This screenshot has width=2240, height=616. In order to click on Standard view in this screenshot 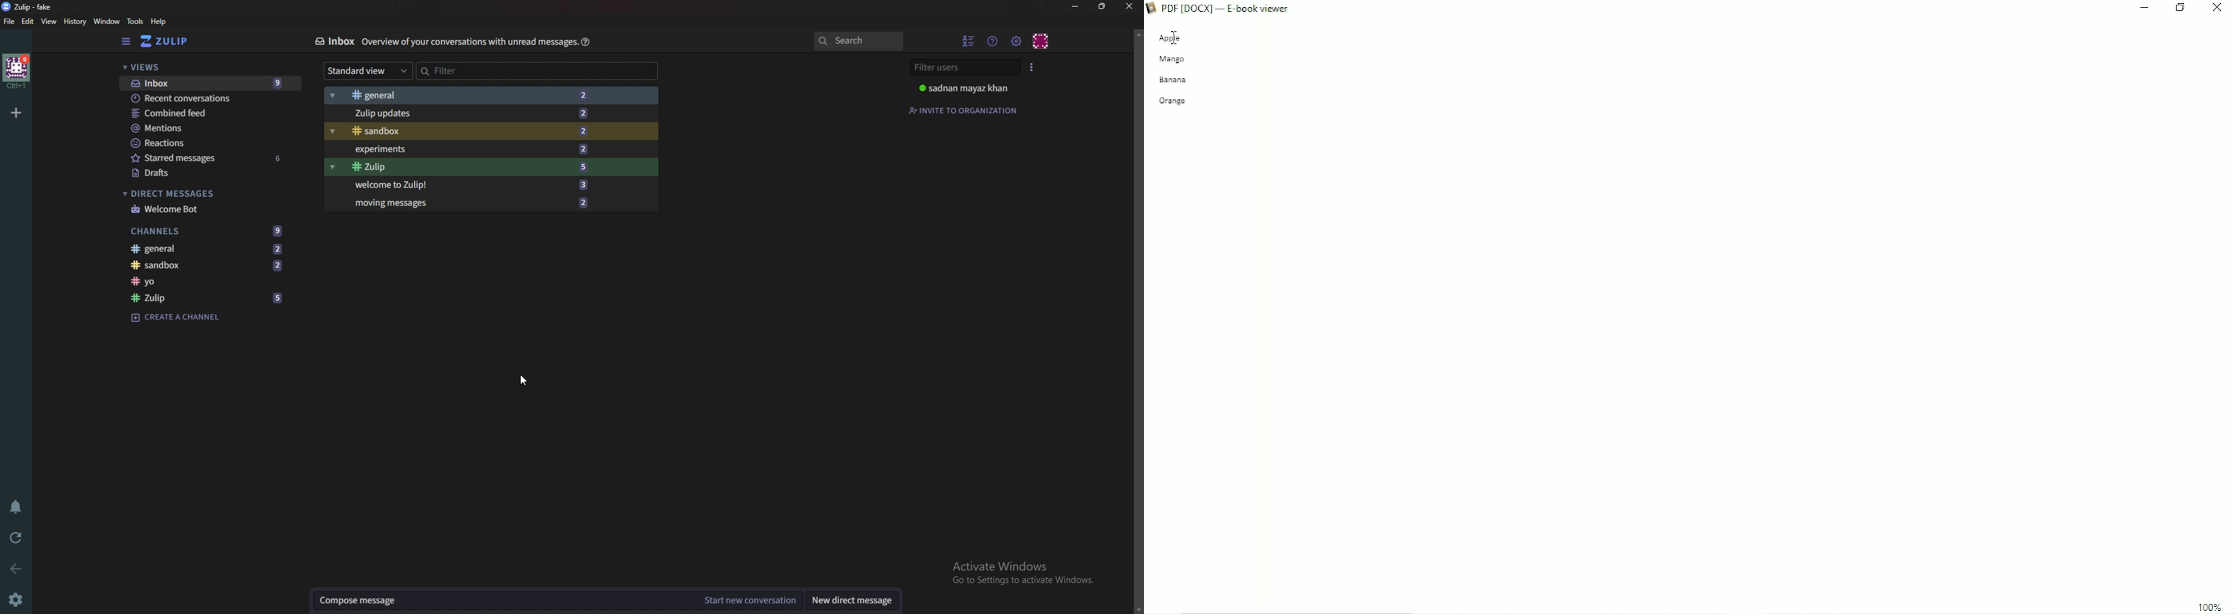, I will do `click(368, 71)`.